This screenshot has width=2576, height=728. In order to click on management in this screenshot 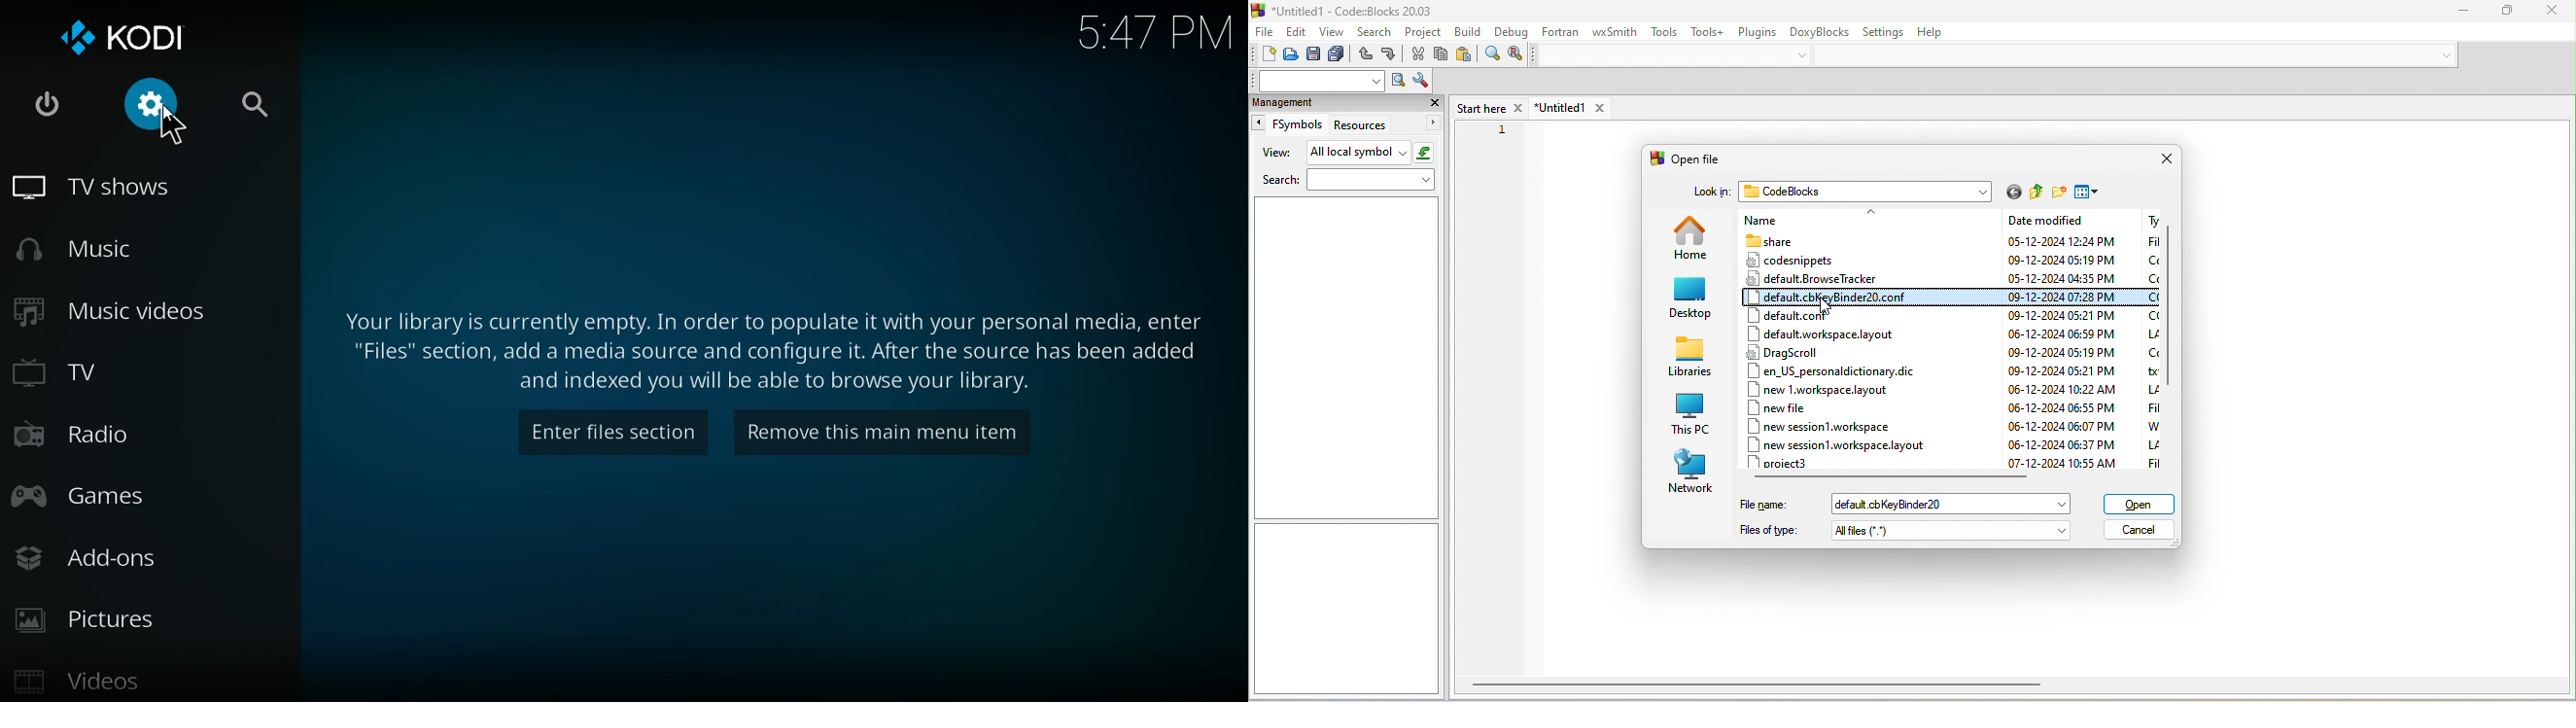, I will do `click(1328, 103)`.